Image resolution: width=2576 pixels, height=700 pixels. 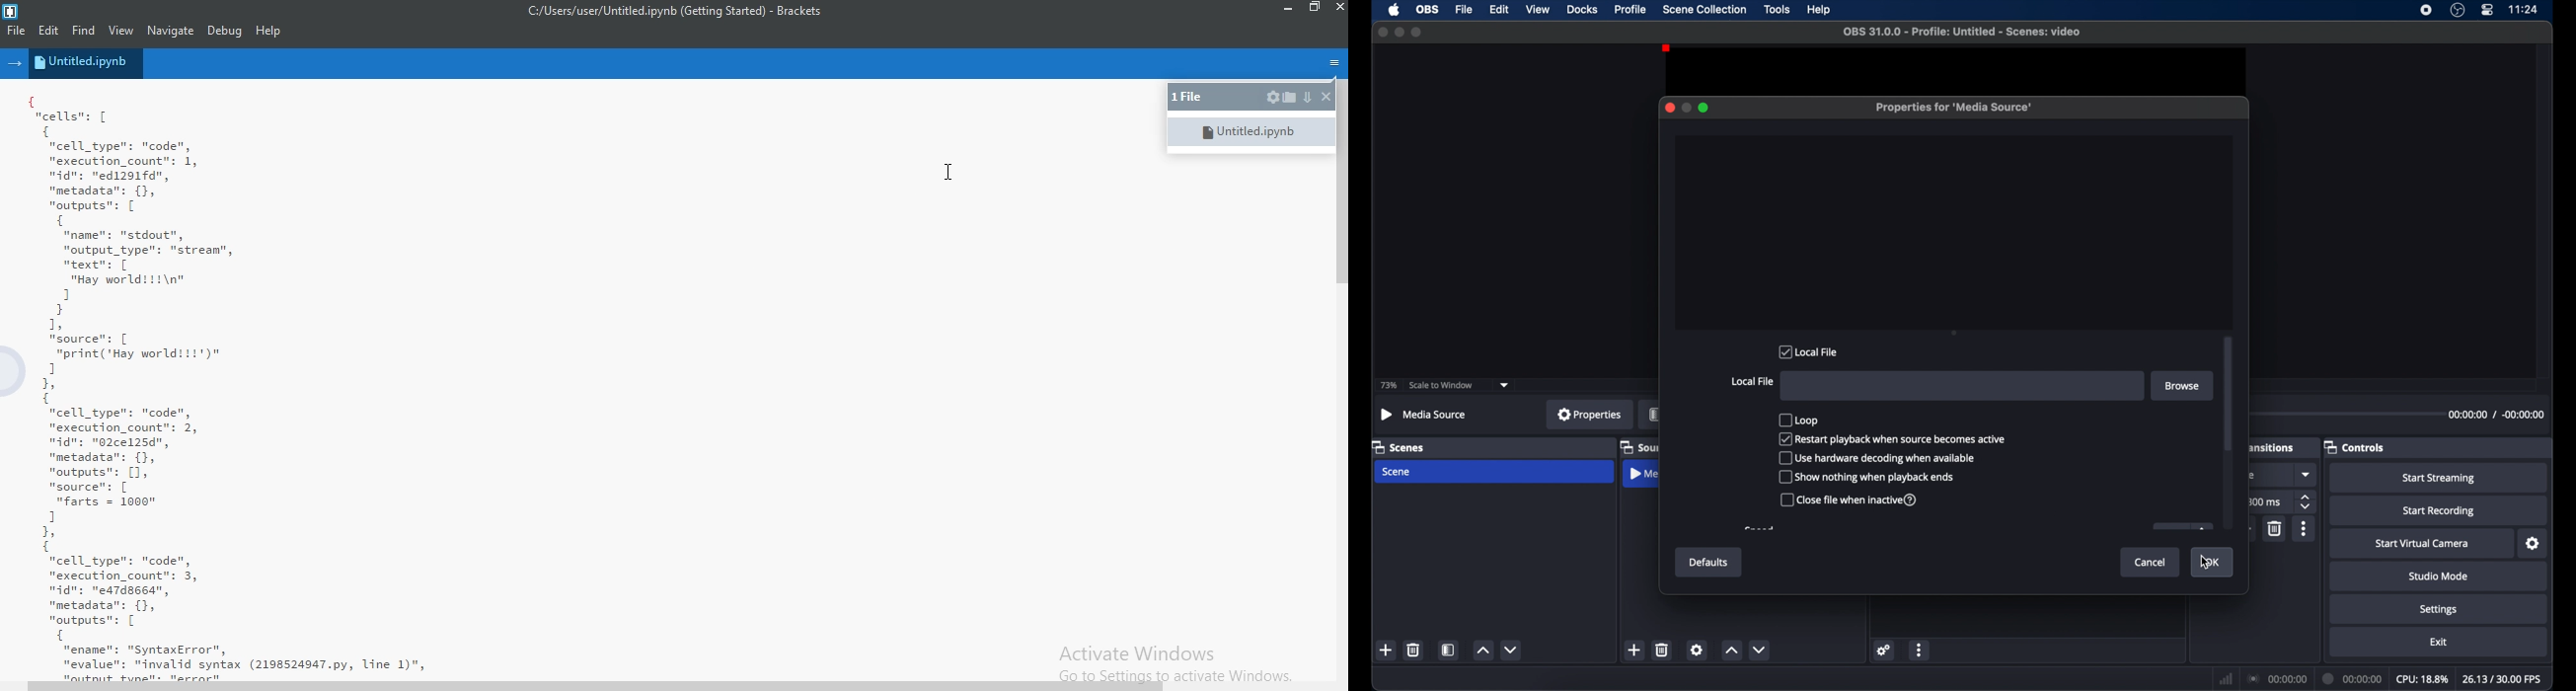 I want to click on Find, so click(x=88, y=31).